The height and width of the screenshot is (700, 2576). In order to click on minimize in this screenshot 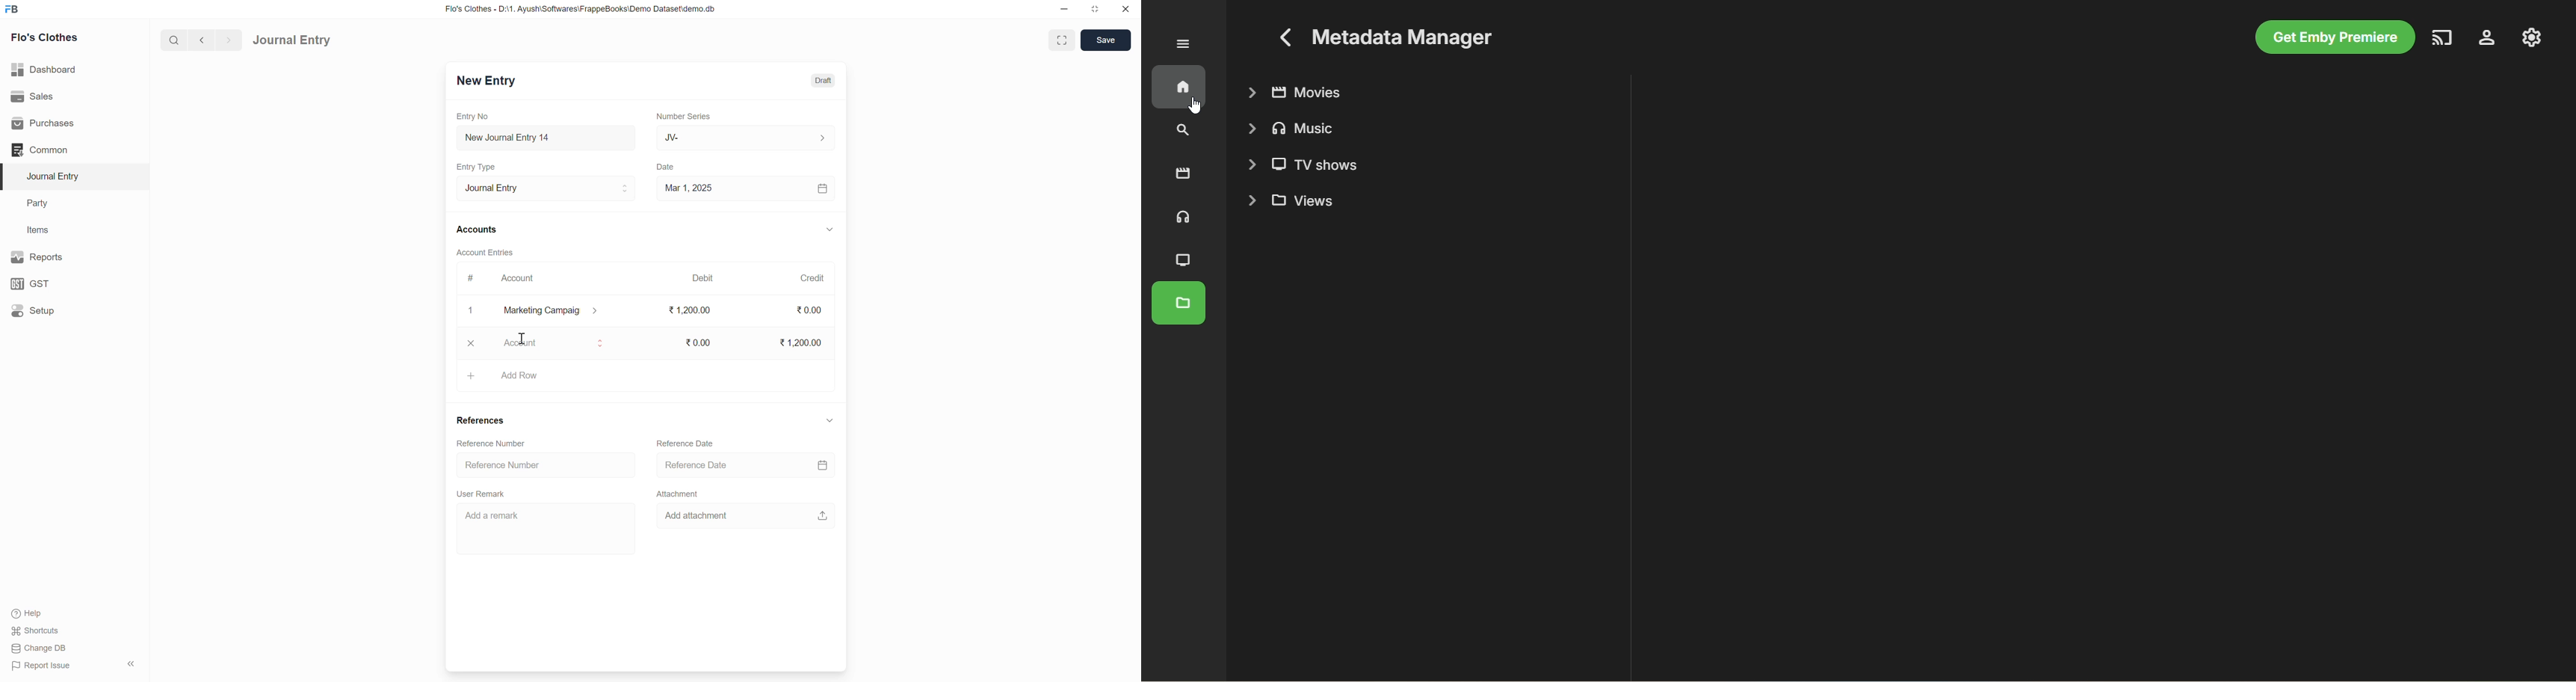, I will do `click(1065, 10)`.